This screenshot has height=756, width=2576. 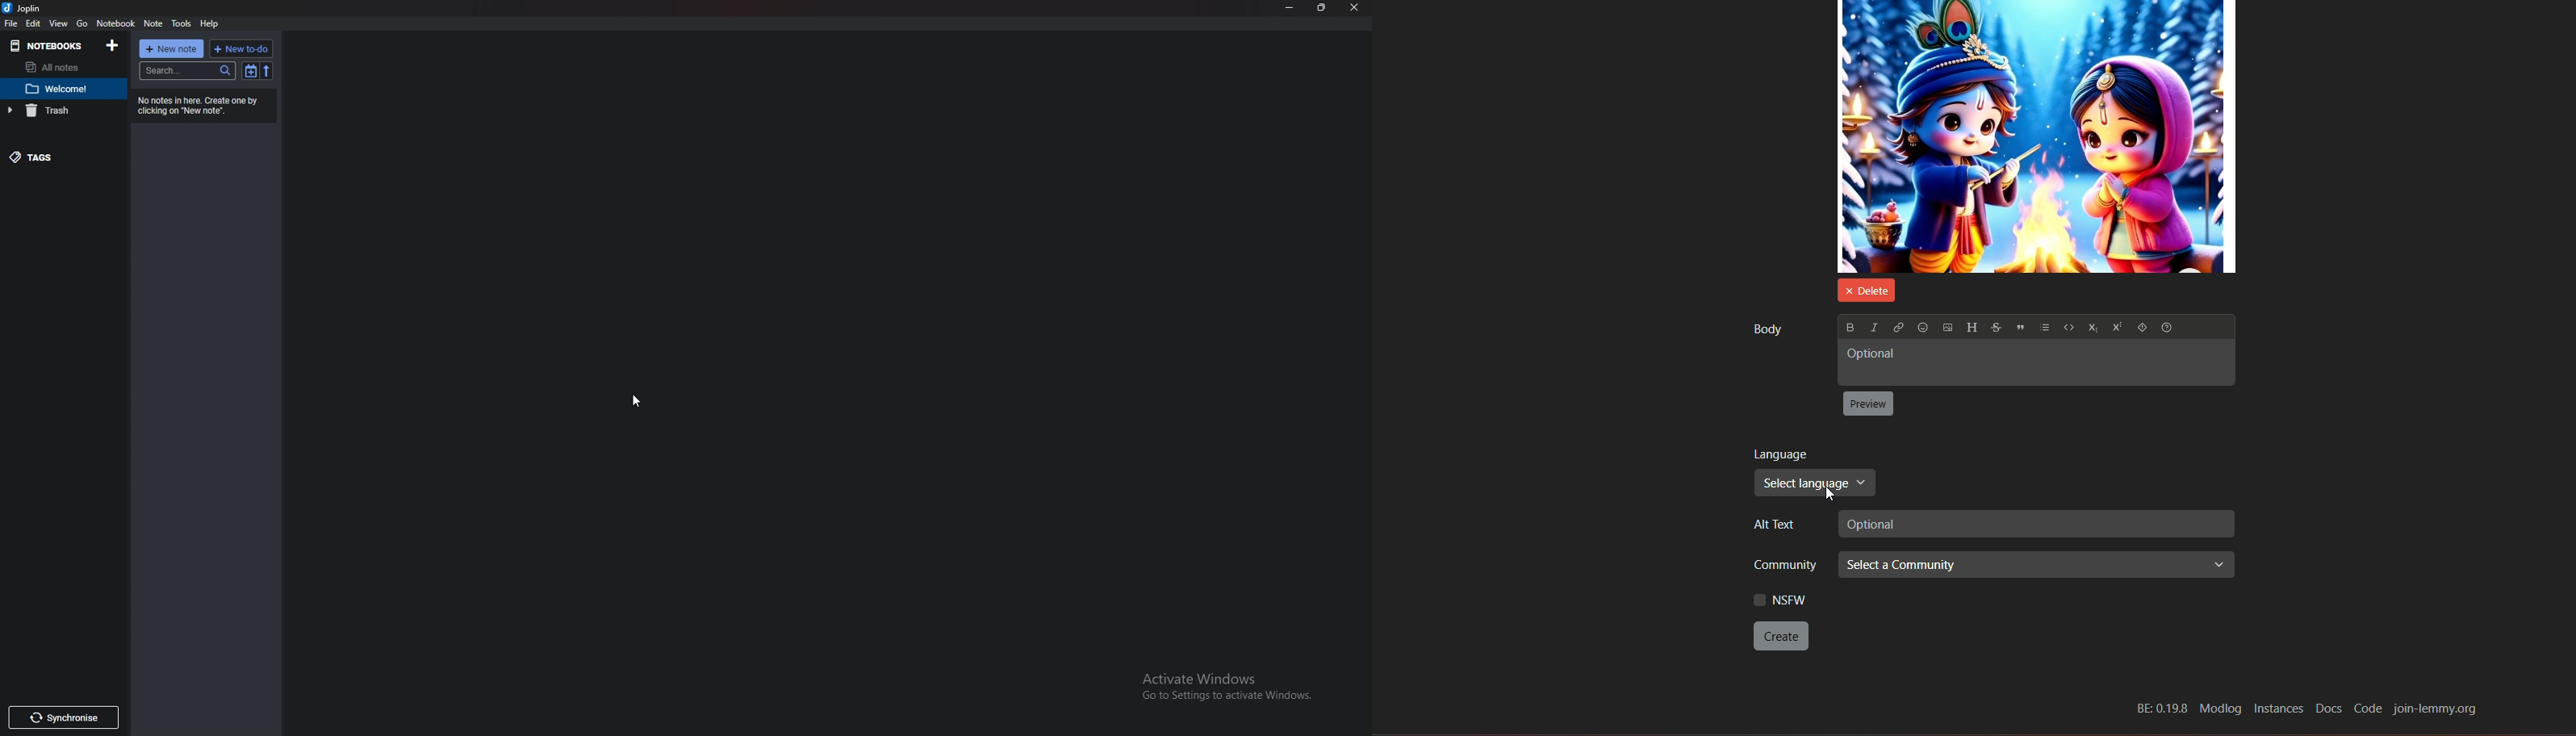 What do you see at coordinates (34, 23) in the screenshot?
I see `edit` at bounding box center [34, 23].